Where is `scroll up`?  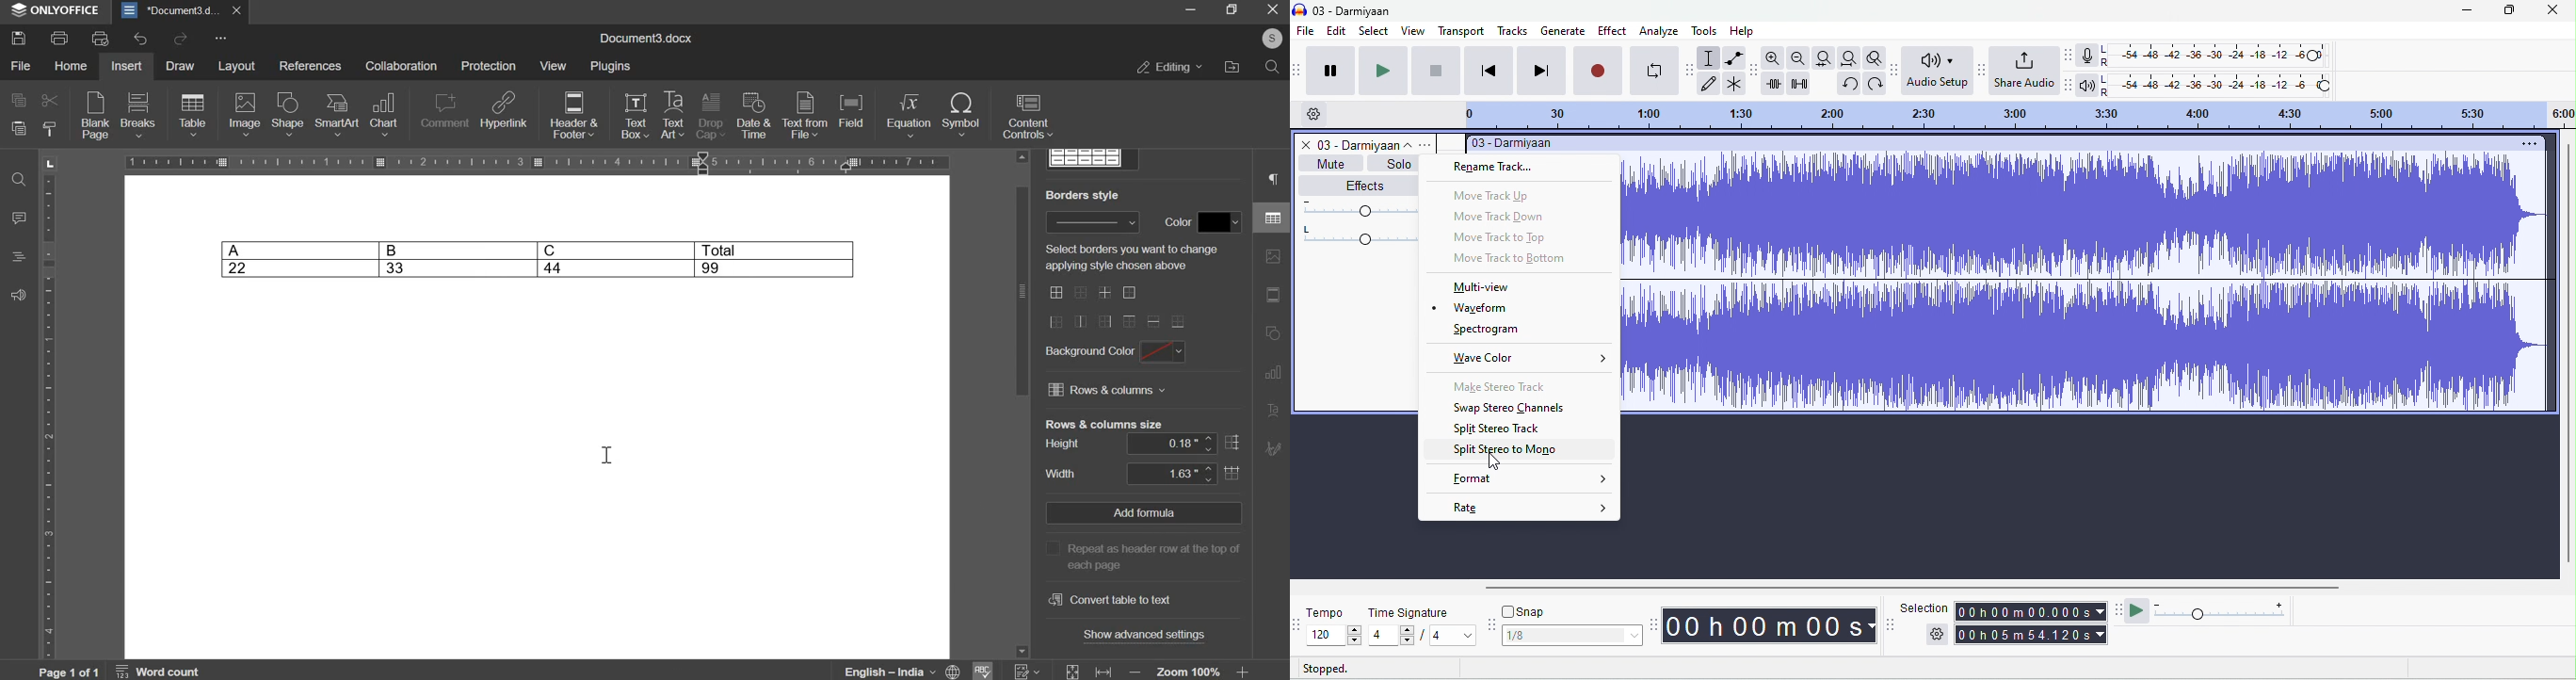 scroll up is located at coordinates (1024, 157).